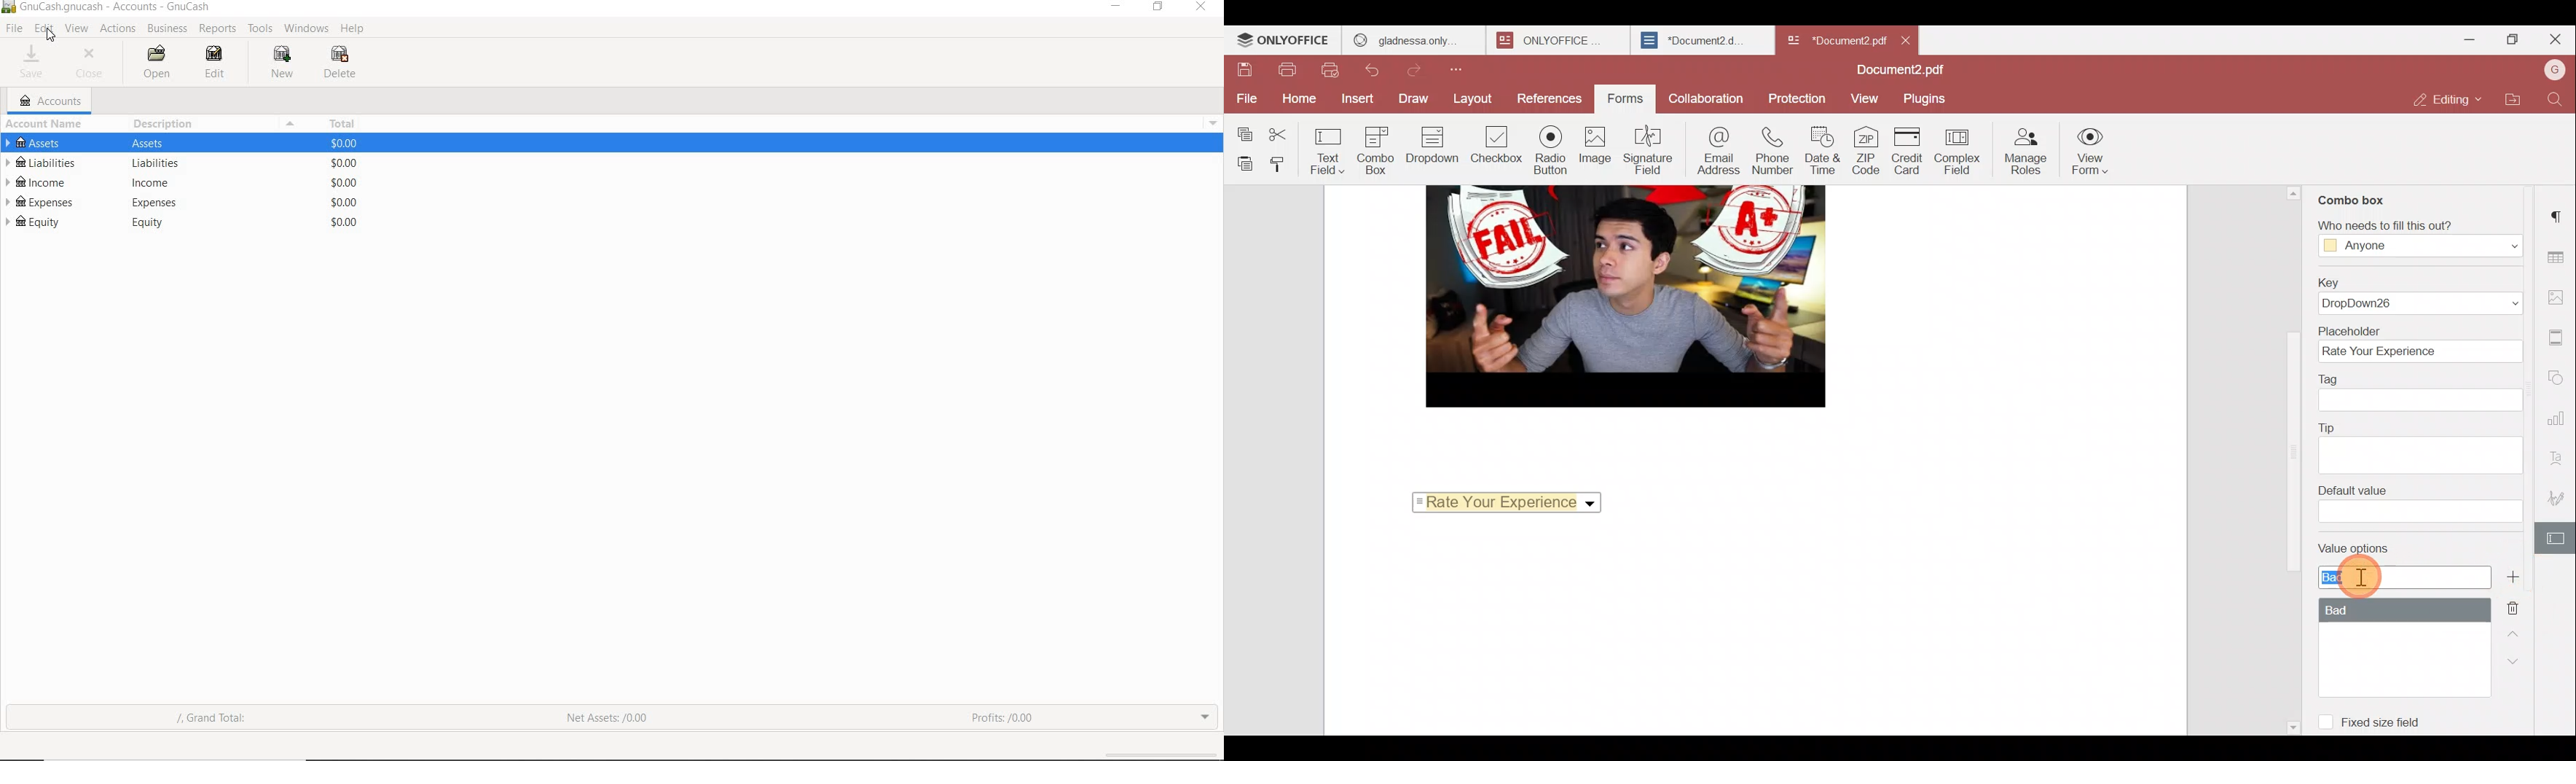 The width and height of the screenshot is (2576, 784). What do you see at coordinates (2420, 294) in the screenshot?
I see `Key` at bounding box center [2420, 294].